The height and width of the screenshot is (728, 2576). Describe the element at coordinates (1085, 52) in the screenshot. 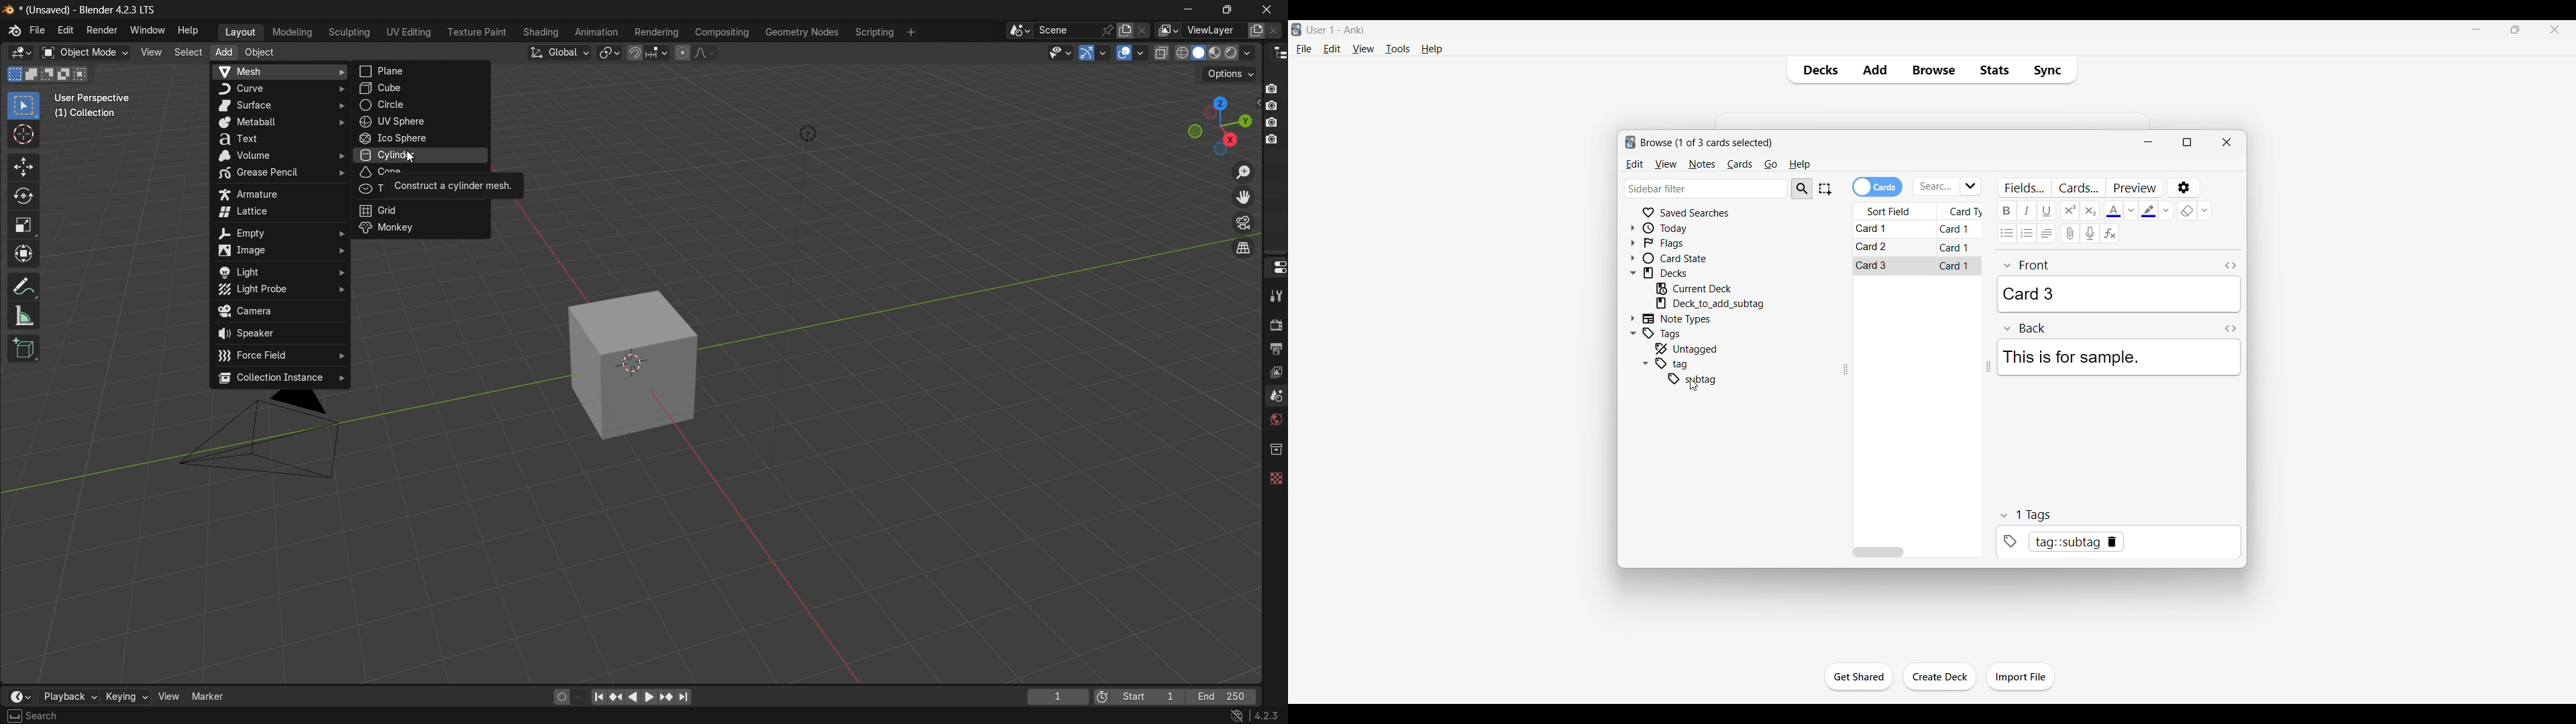

I see `show gizmo` at that location.